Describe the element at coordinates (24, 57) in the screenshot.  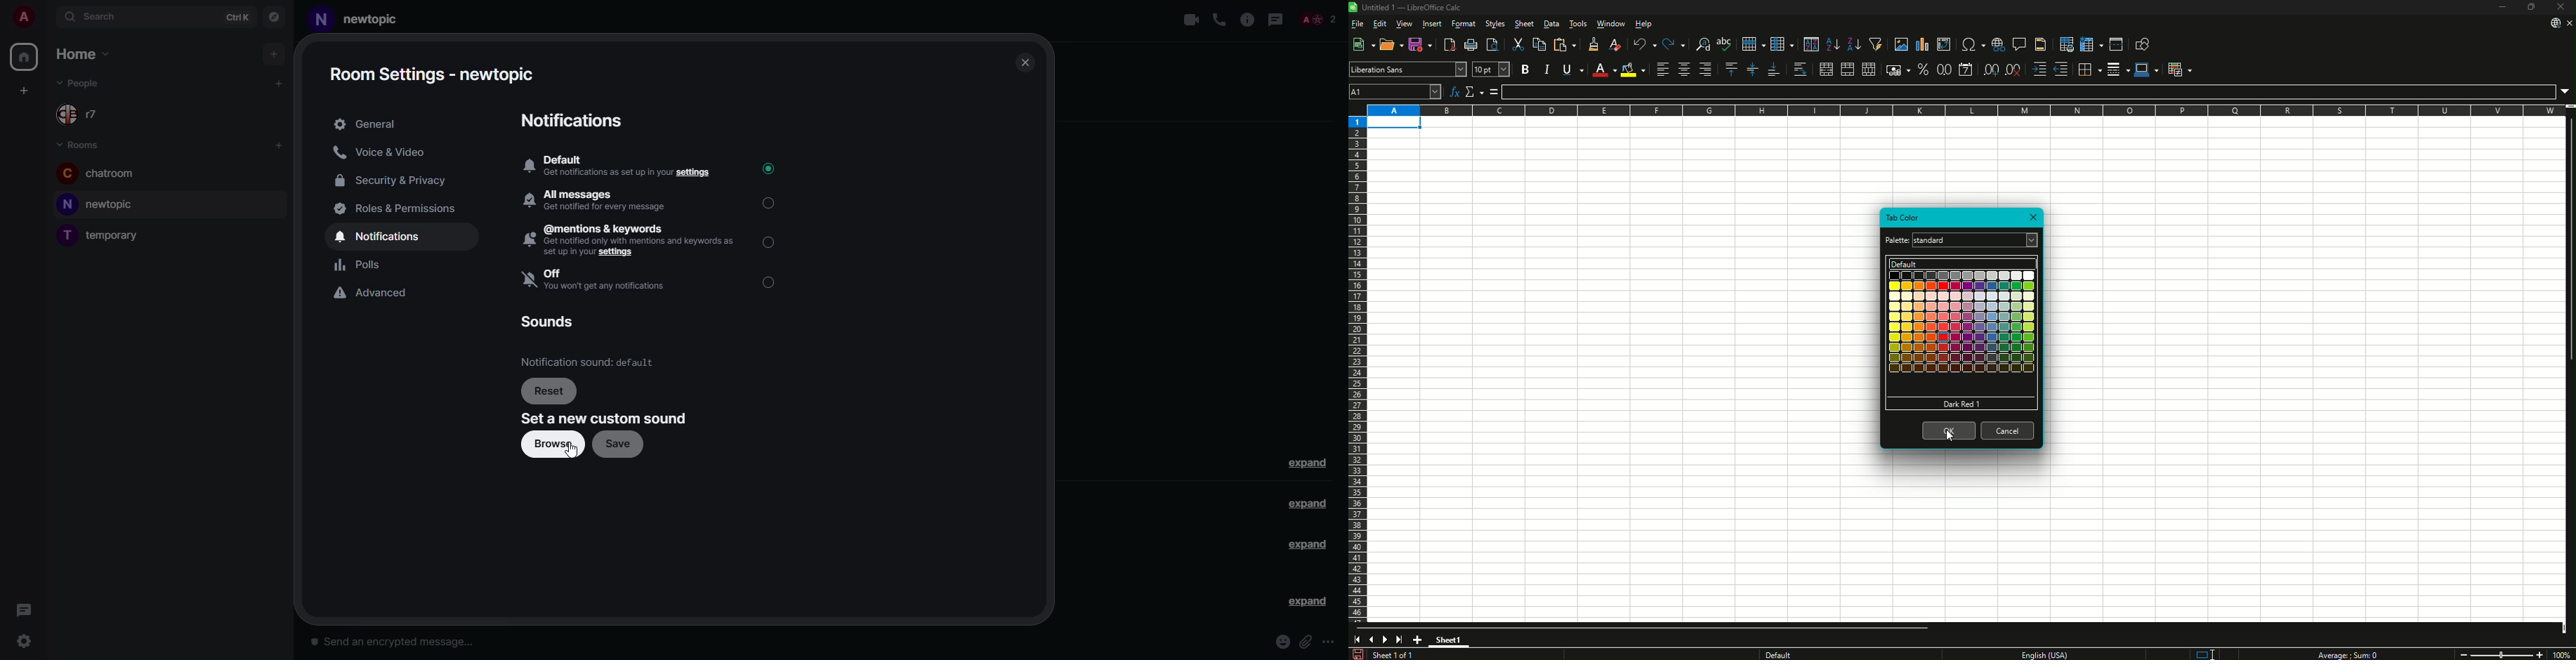
I see `home` at that location.